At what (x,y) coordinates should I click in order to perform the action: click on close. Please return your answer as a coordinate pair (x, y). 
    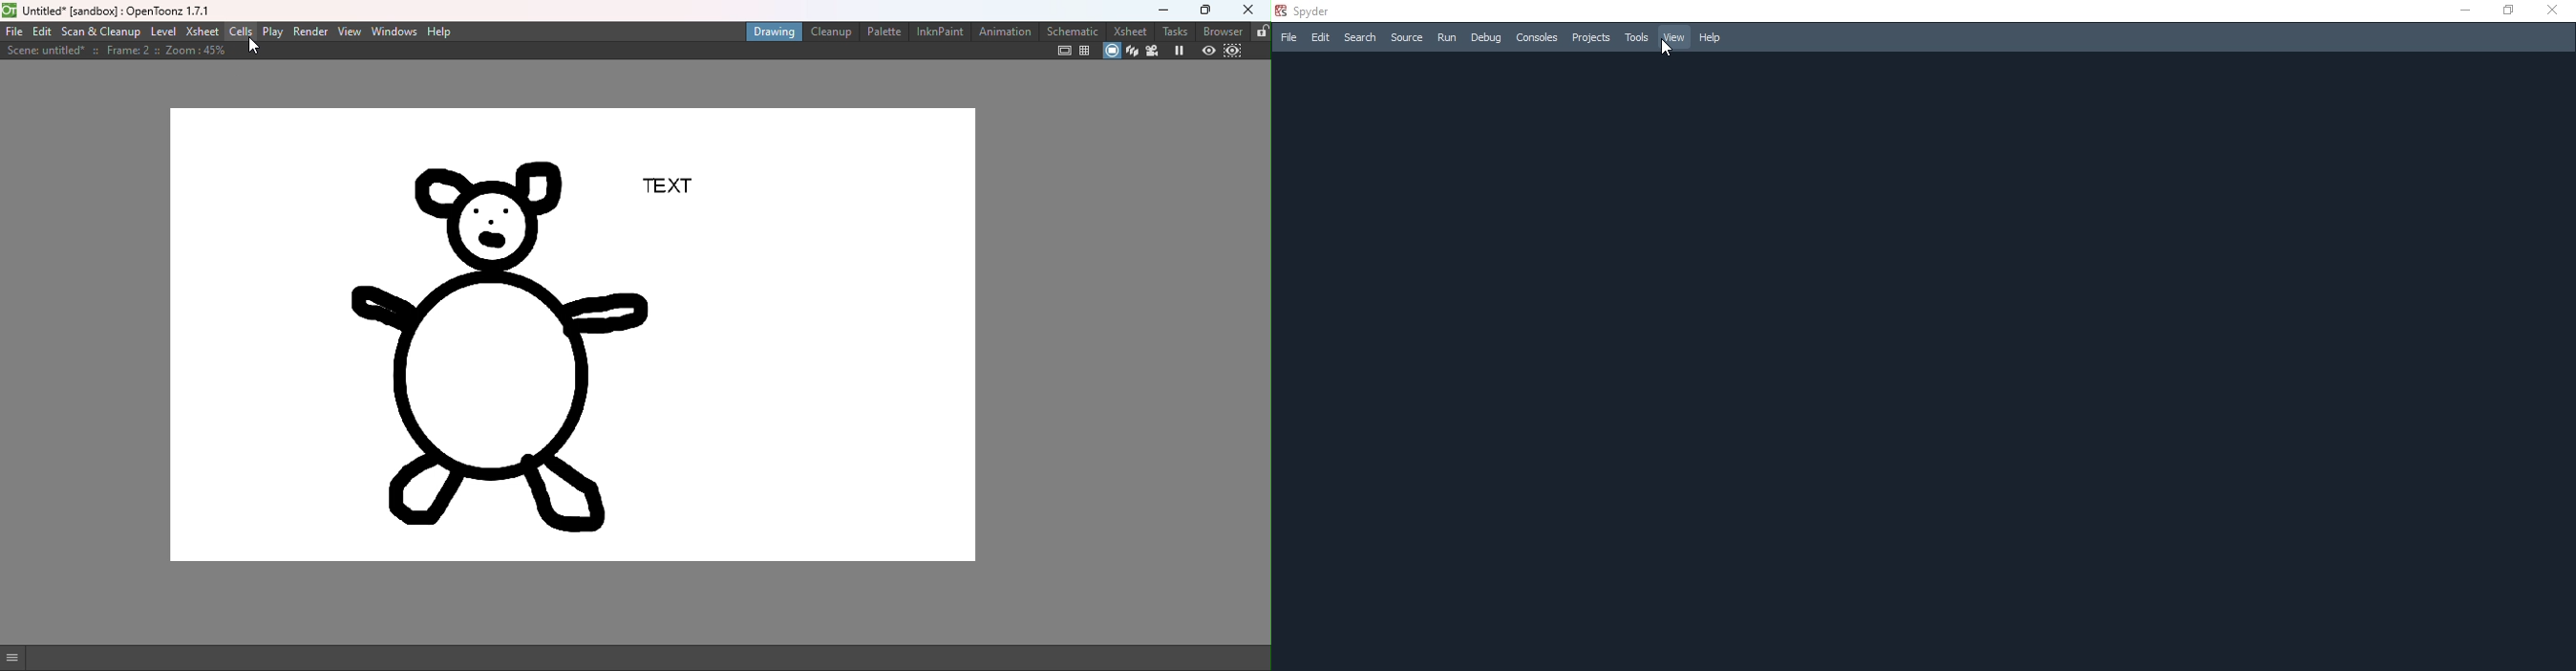
    Looking at the image, I should click on (2555, 13).